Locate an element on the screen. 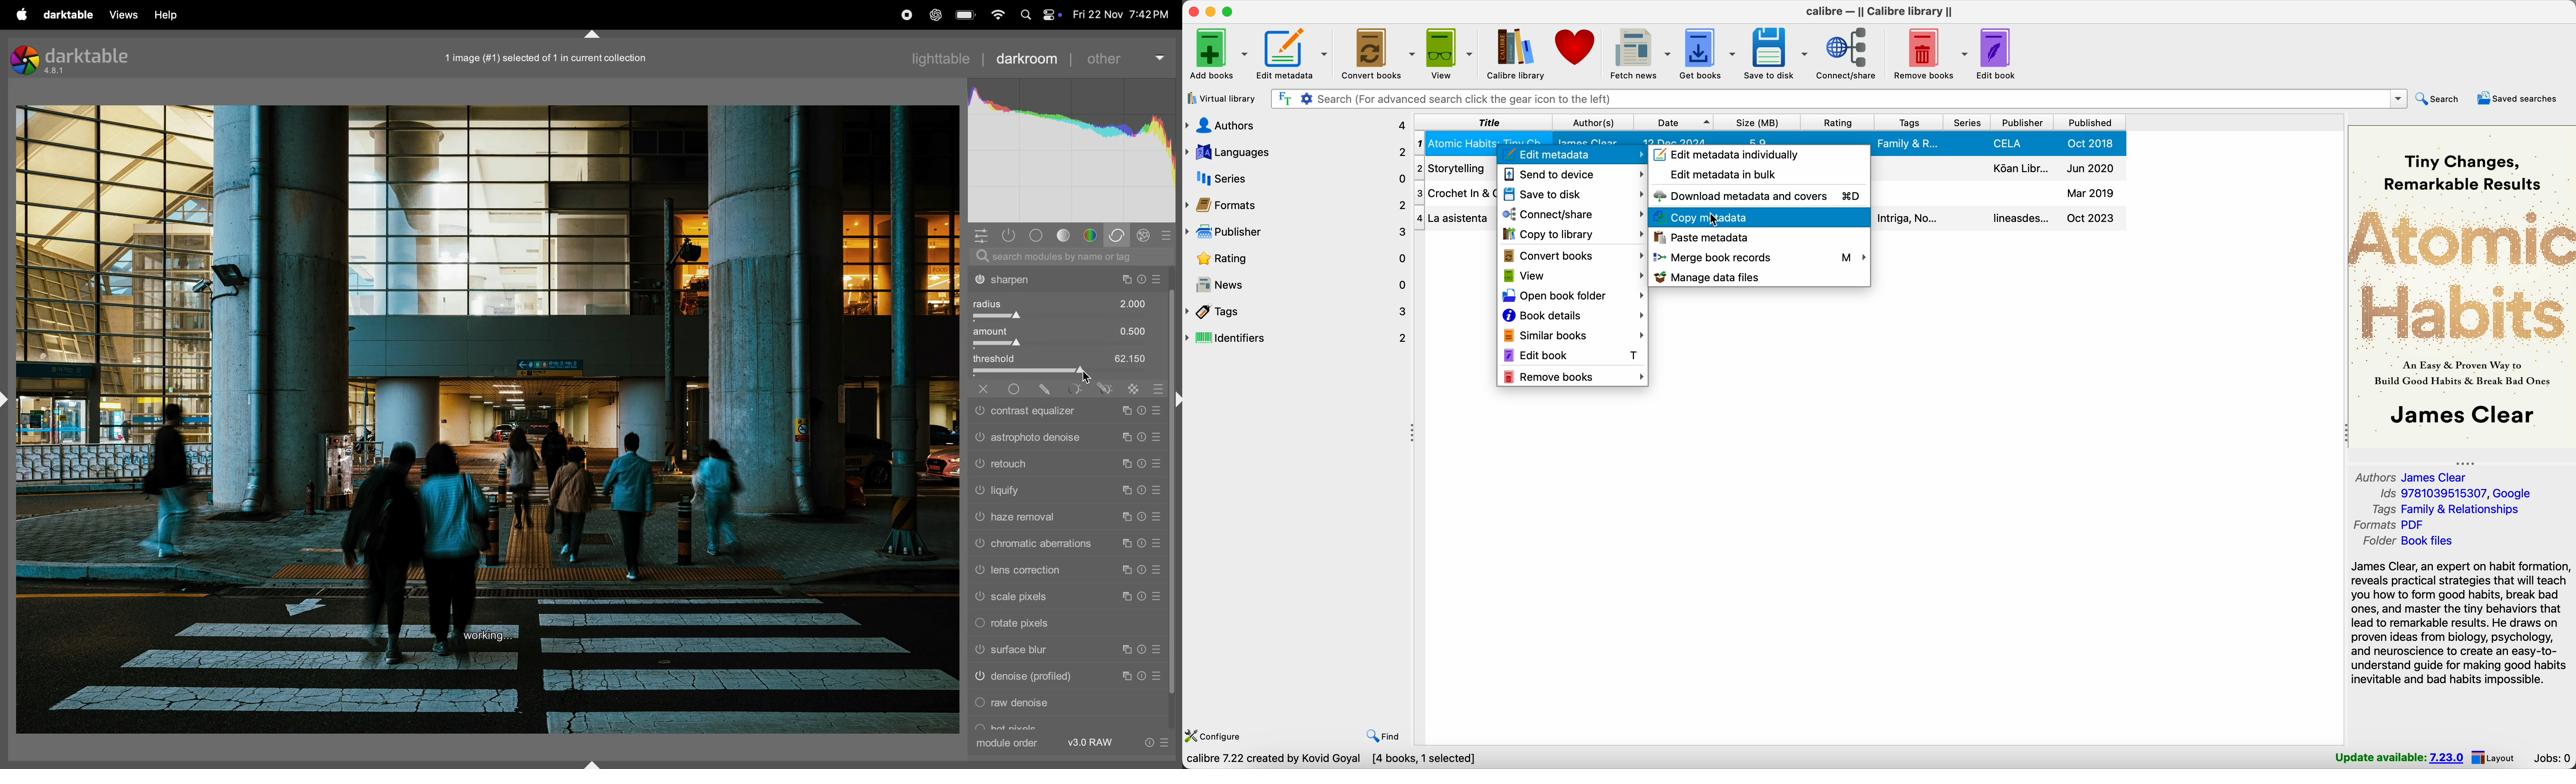 The width and height of the screenshot is (2576, 784). shift+ctrl+r is located at coordinates (1176, 399).